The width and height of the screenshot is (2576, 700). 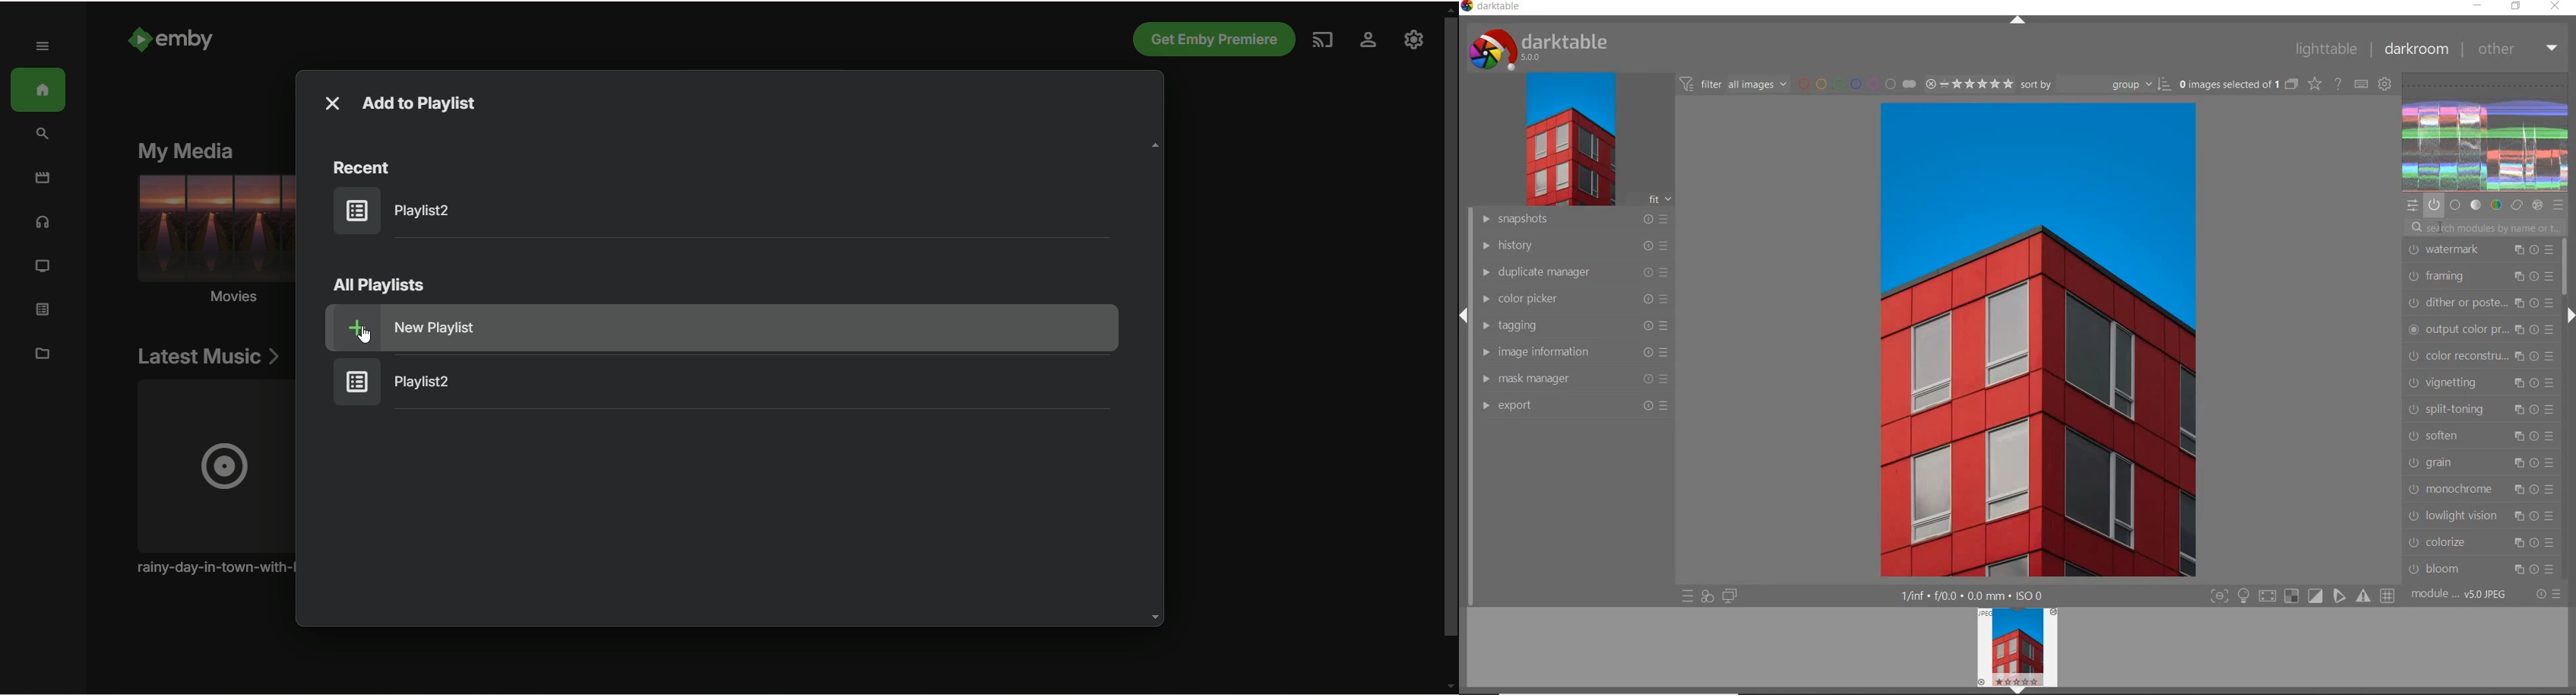 What do you see at coordinates (2417, 47) in the screenshot?
I see `darkroom` at bounding box center [2417, 47].